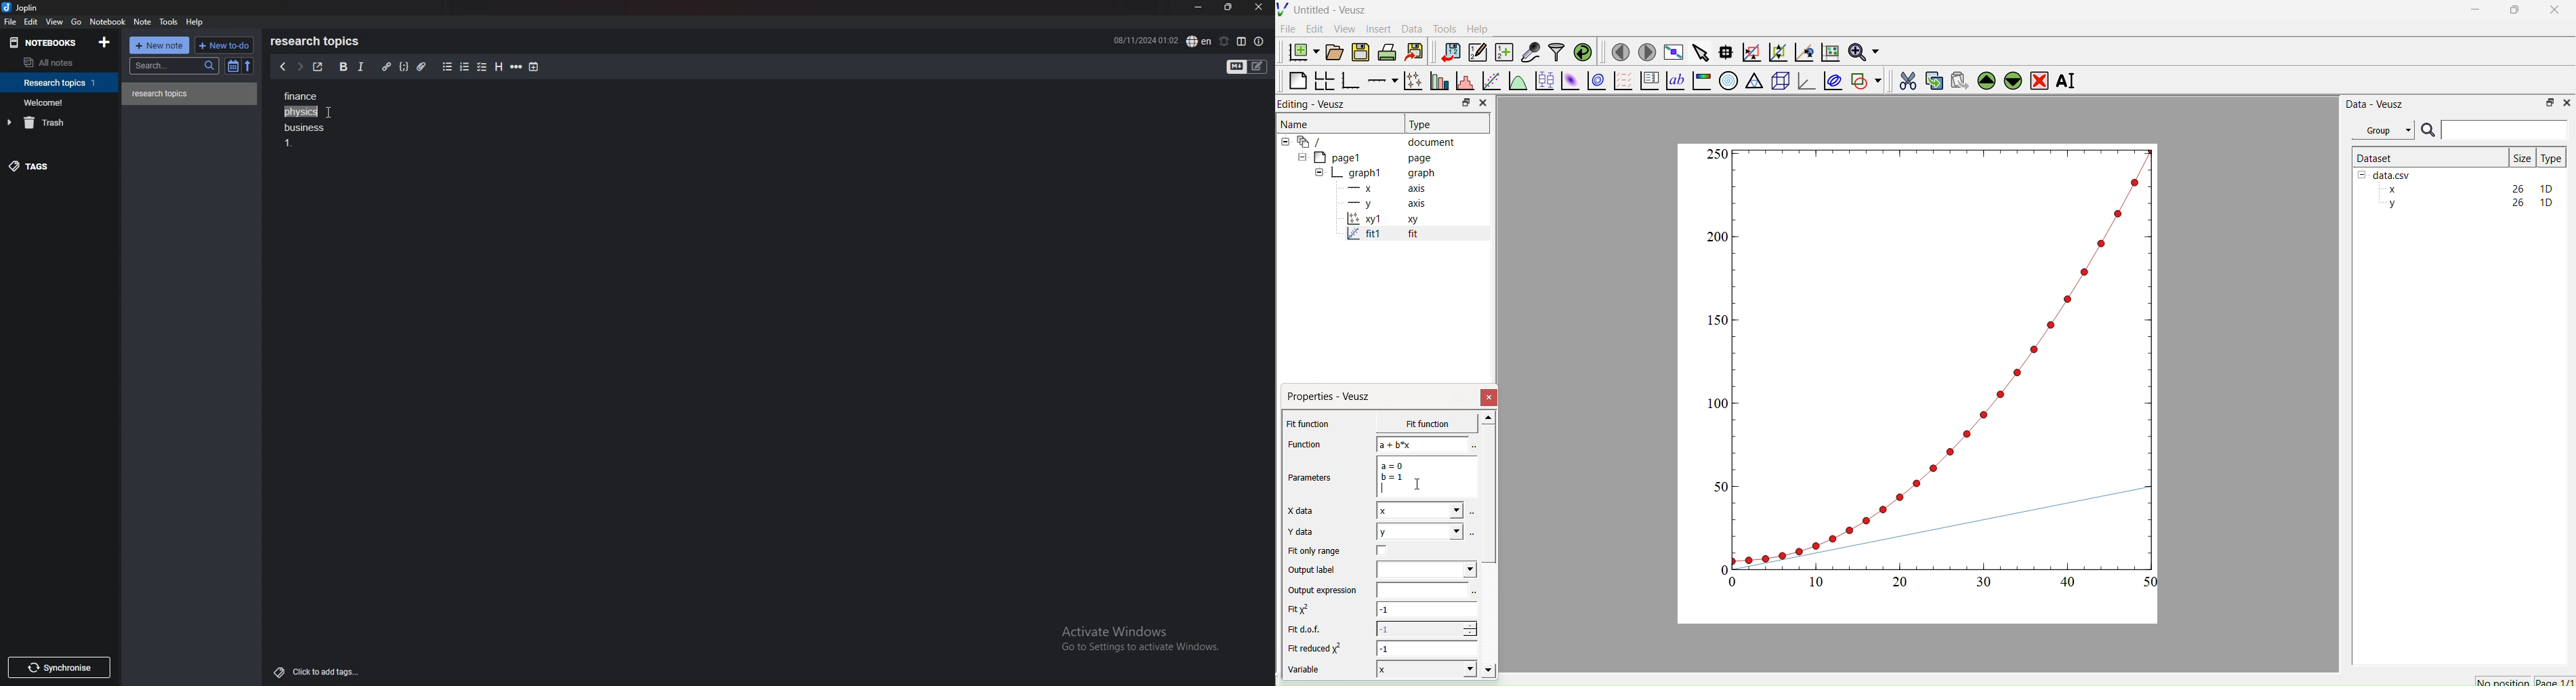 This screenshot has height=700, width=2576. I want to click on hyperlink, so click(386, 67).